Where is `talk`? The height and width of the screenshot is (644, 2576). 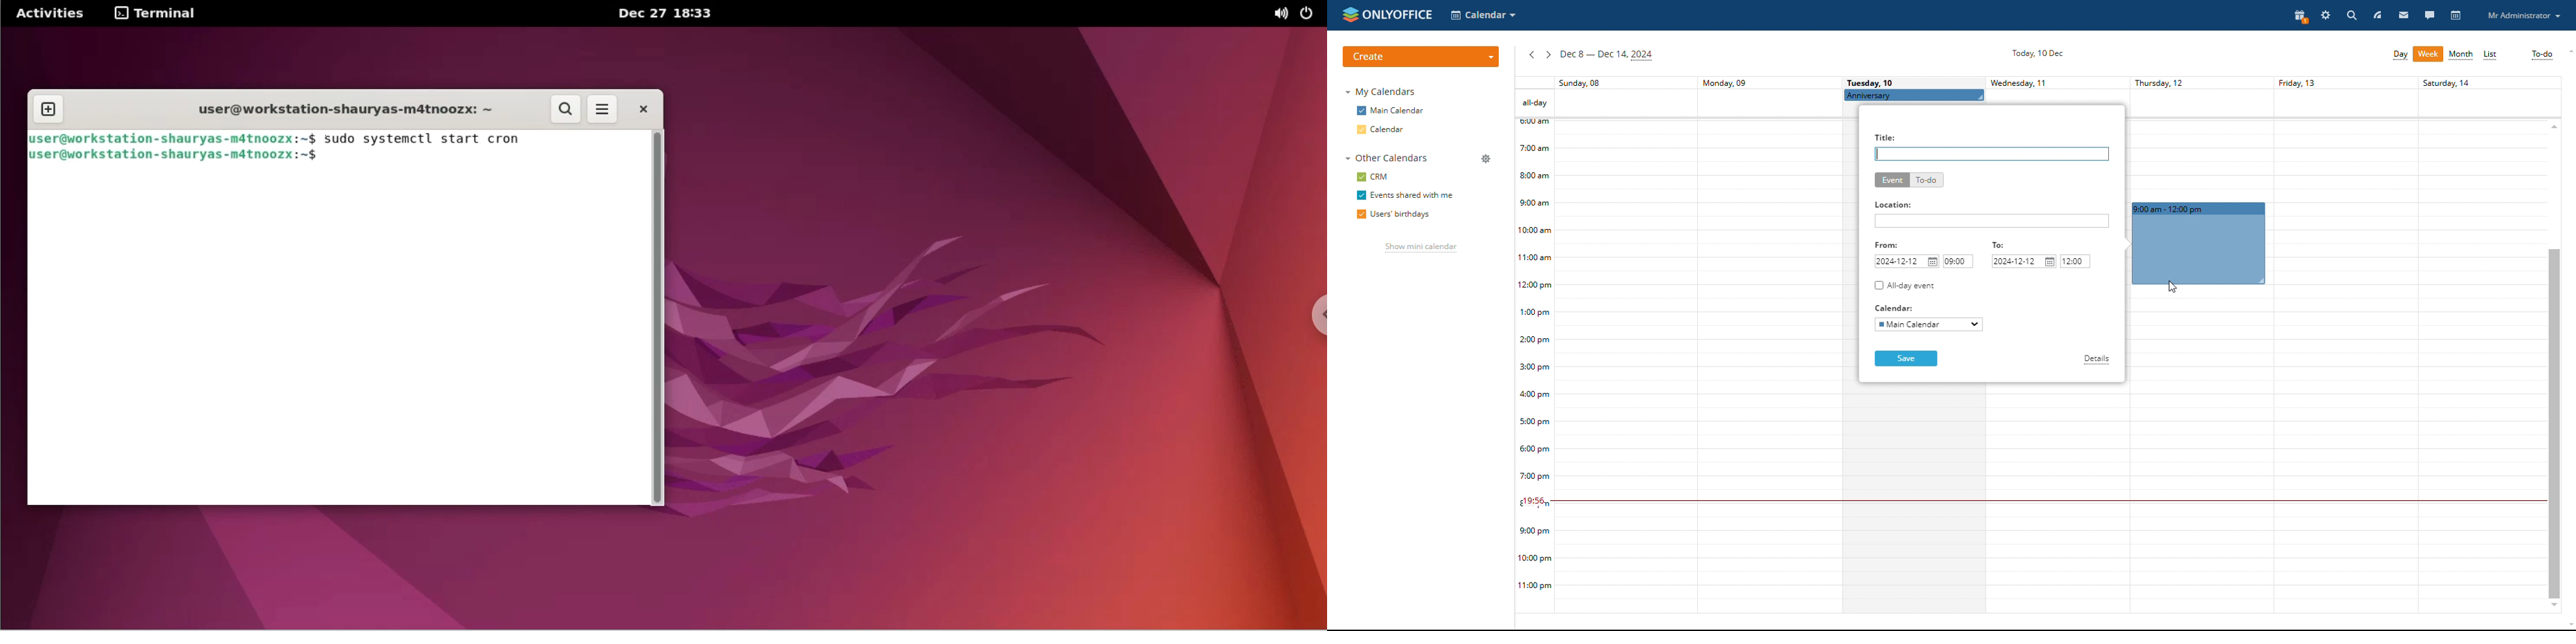
talk is located at coordinates (2430, 15).